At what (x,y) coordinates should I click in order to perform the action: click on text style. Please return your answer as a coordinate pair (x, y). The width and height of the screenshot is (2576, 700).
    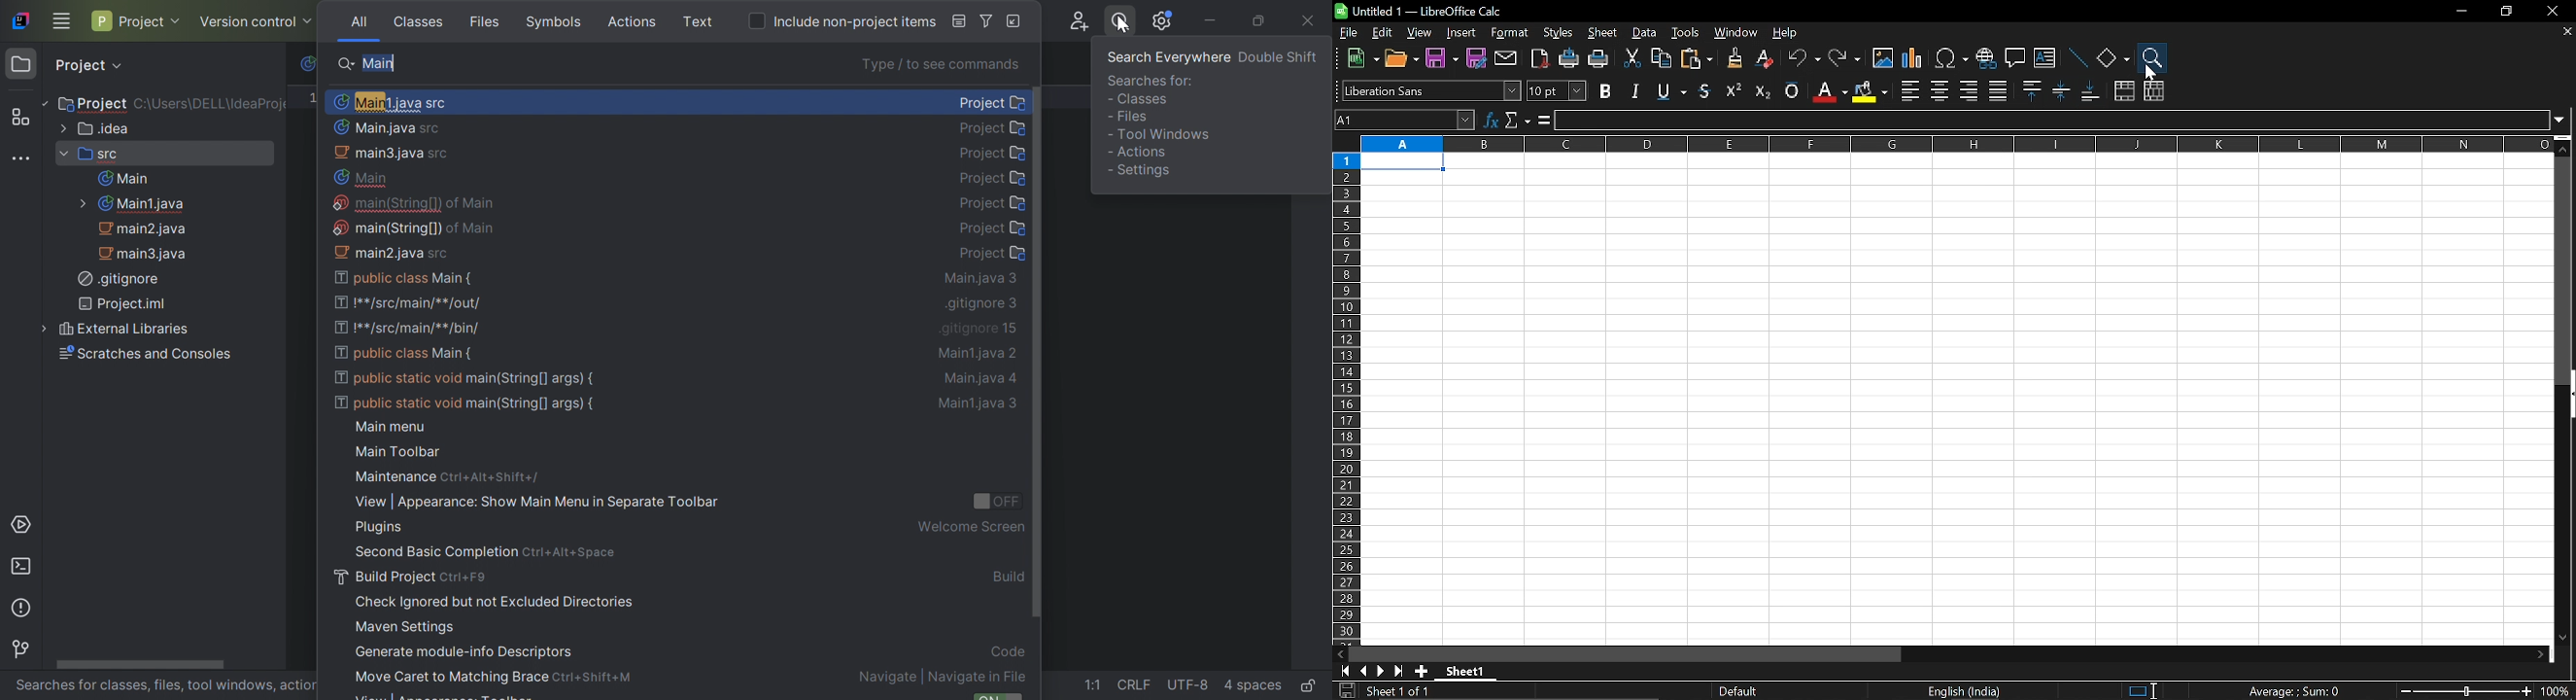
    Looking at the image, I should click on (1431, 90).